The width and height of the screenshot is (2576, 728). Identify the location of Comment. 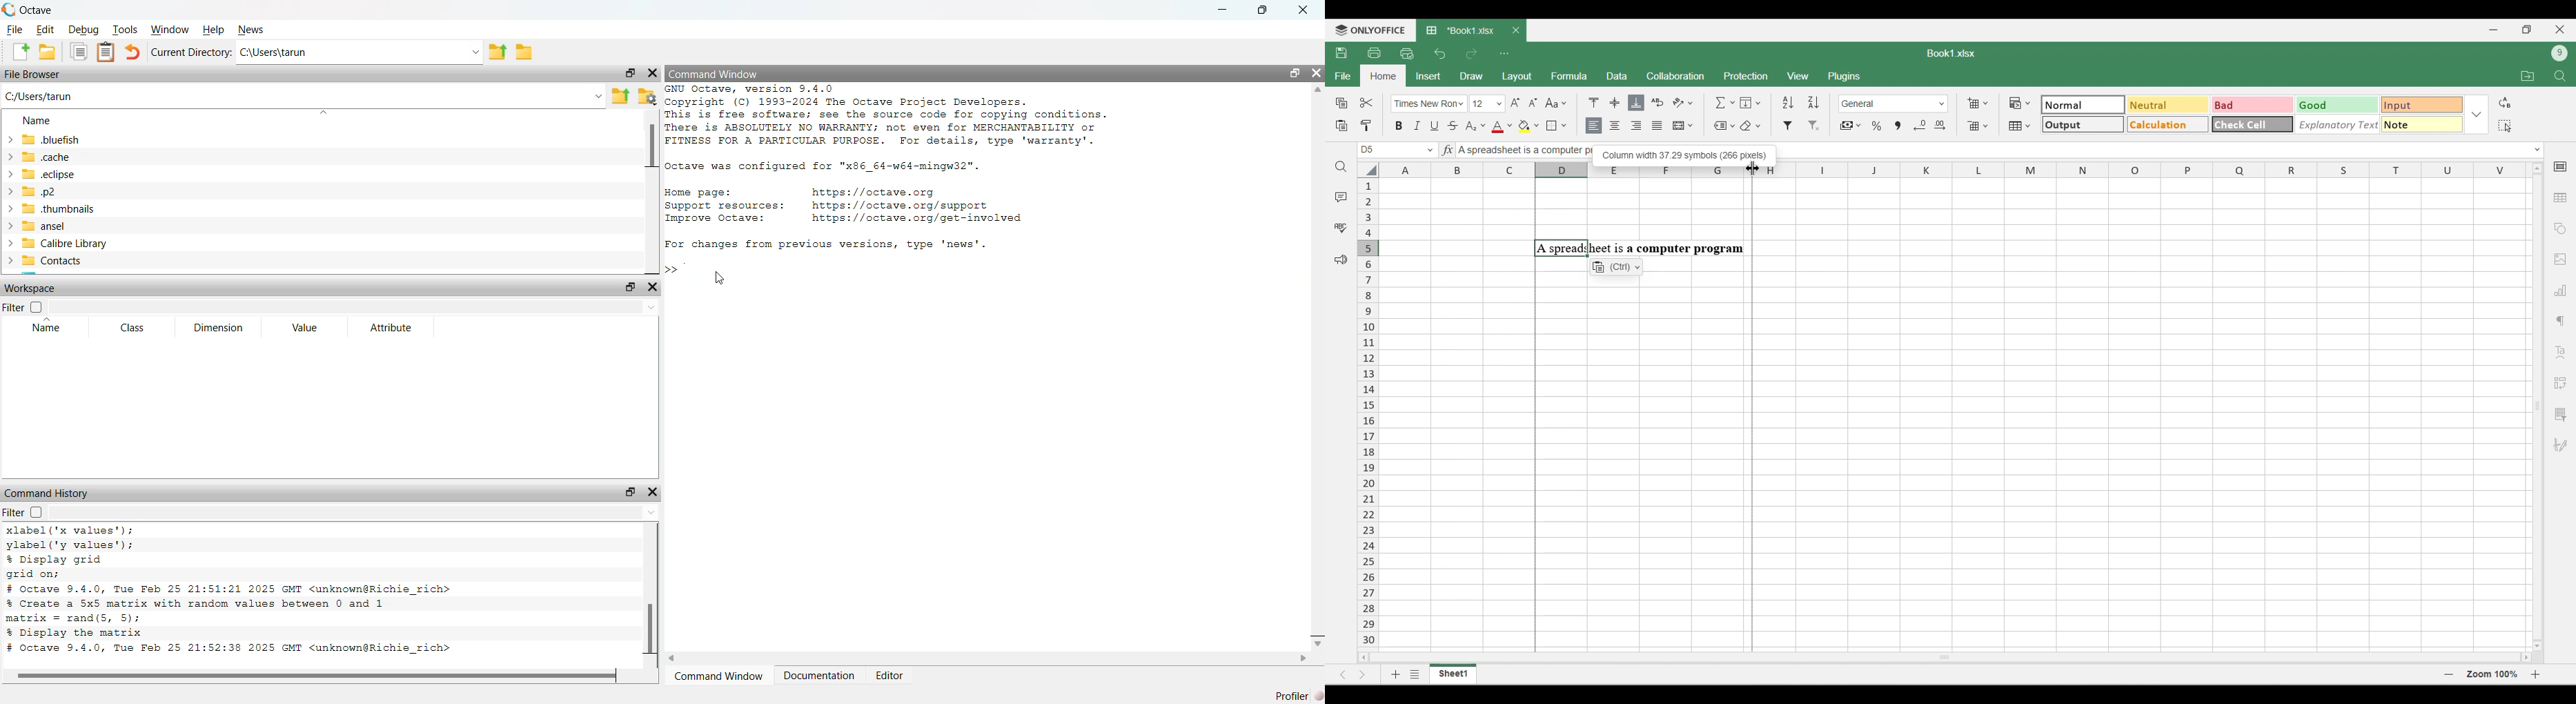
(1341, 197).